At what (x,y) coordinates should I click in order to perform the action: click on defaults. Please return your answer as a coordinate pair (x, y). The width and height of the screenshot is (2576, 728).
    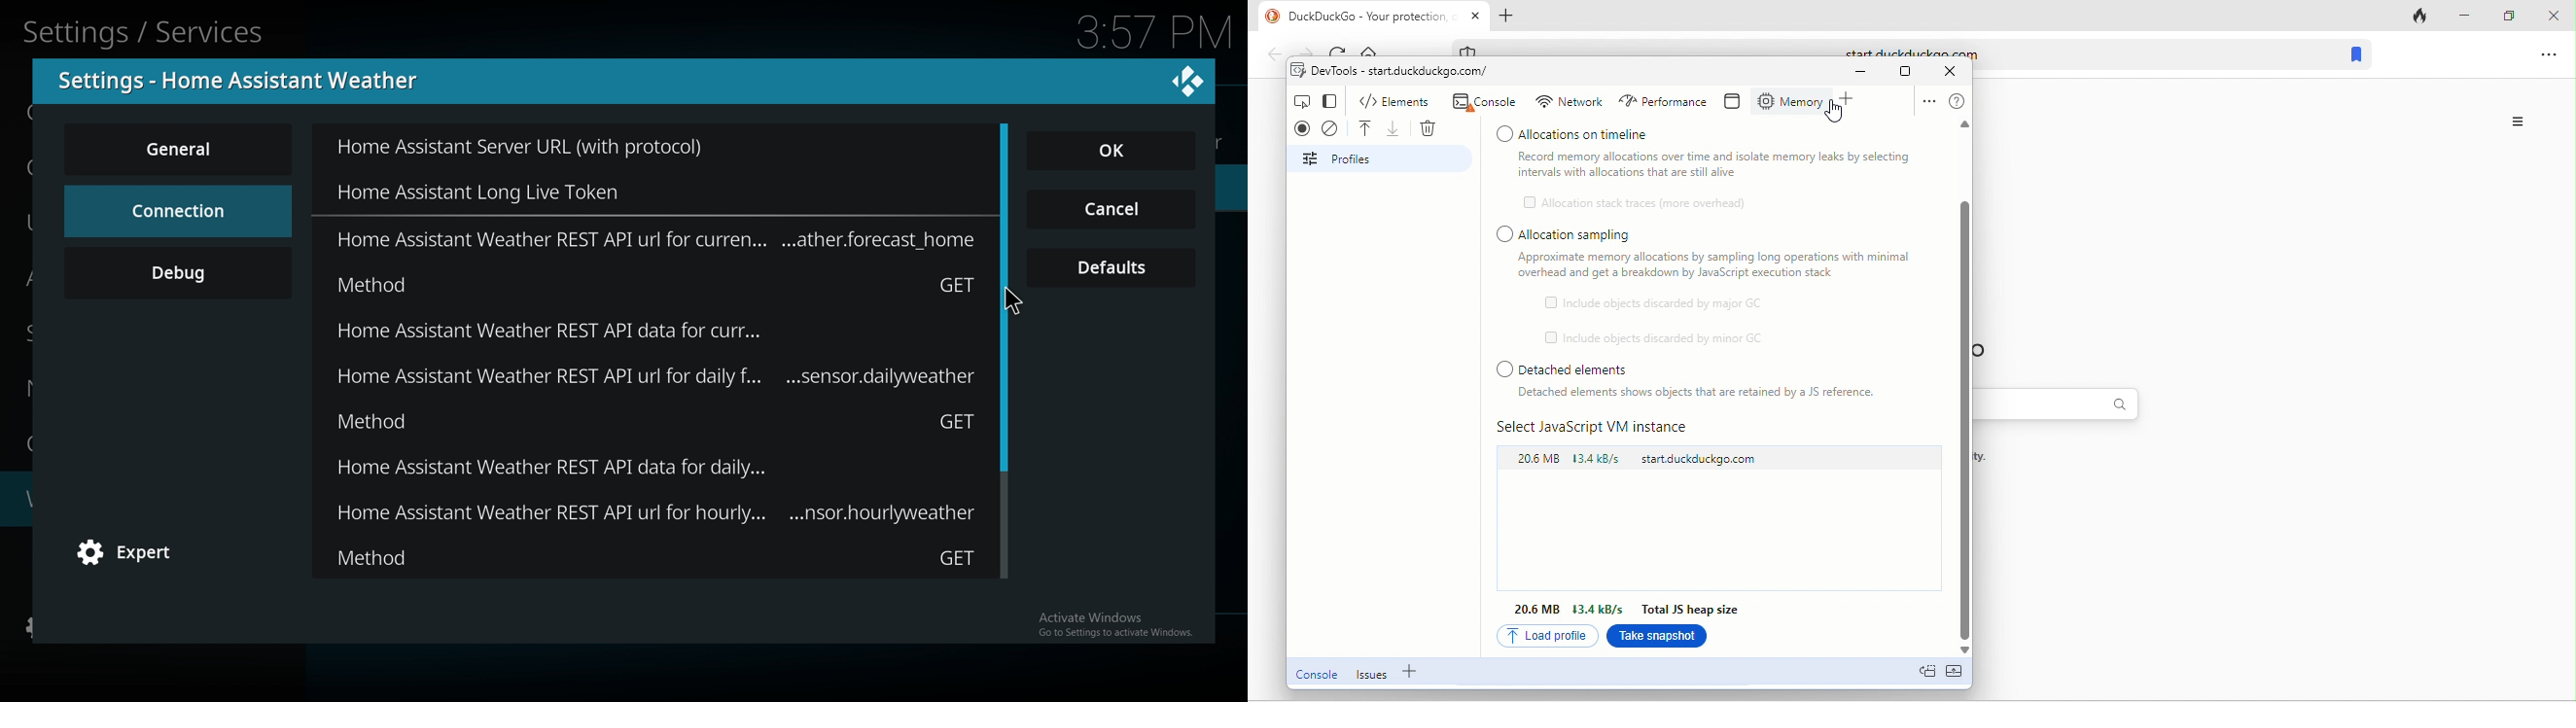
    Looking at the image, I should click on (1113, 268).